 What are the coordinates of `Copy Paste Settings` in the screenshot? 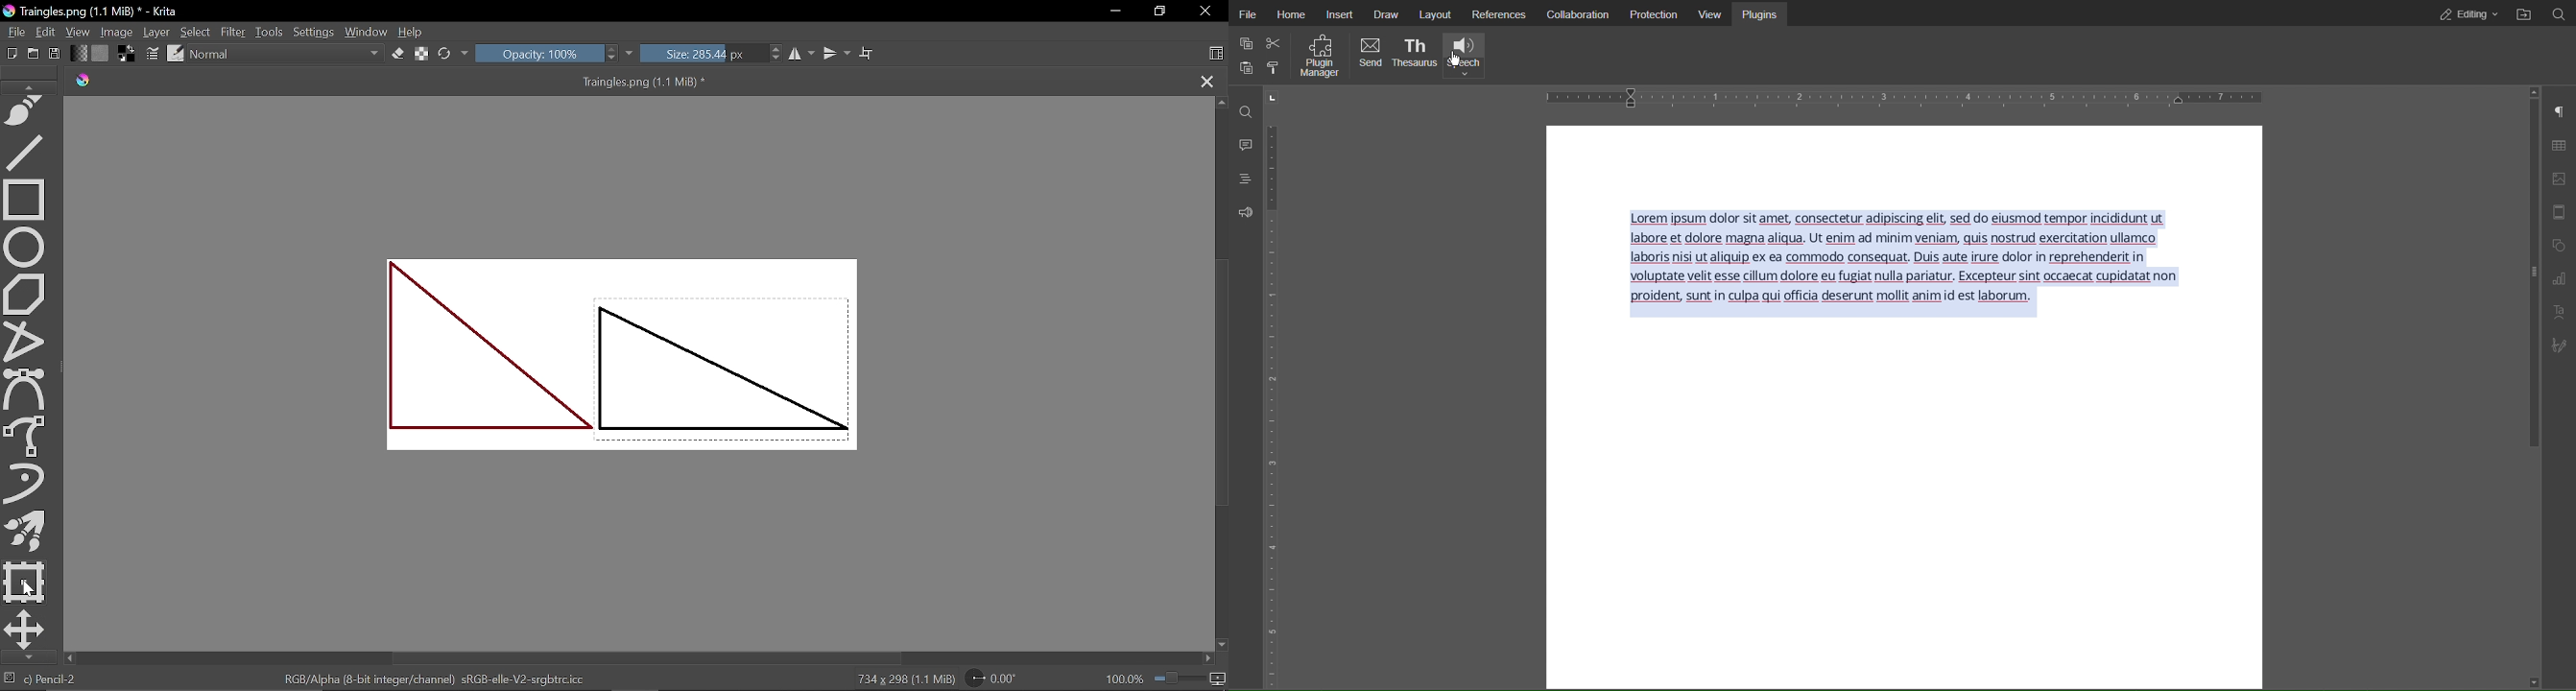 It's located at (1245, 42).